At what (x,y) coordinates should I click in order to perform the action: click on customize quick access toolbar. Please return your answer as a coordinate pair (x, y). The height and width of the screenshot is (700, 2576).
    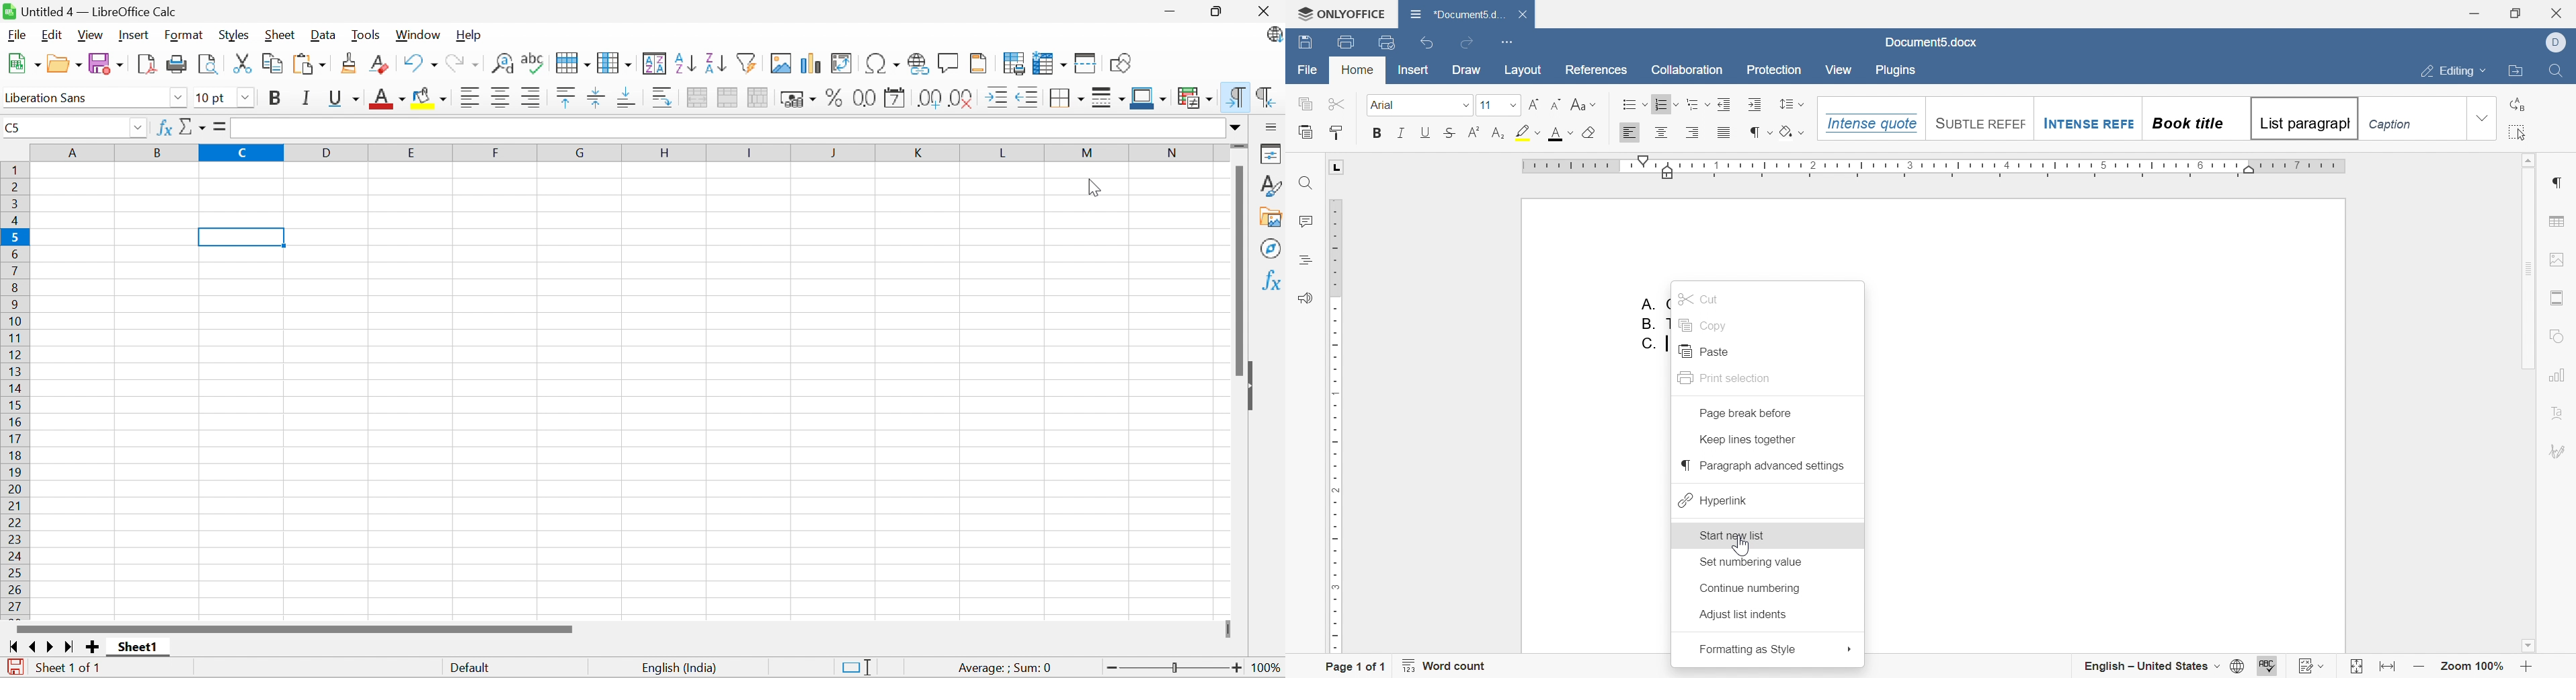
    Looking at the image, I should click on (1510, 42).